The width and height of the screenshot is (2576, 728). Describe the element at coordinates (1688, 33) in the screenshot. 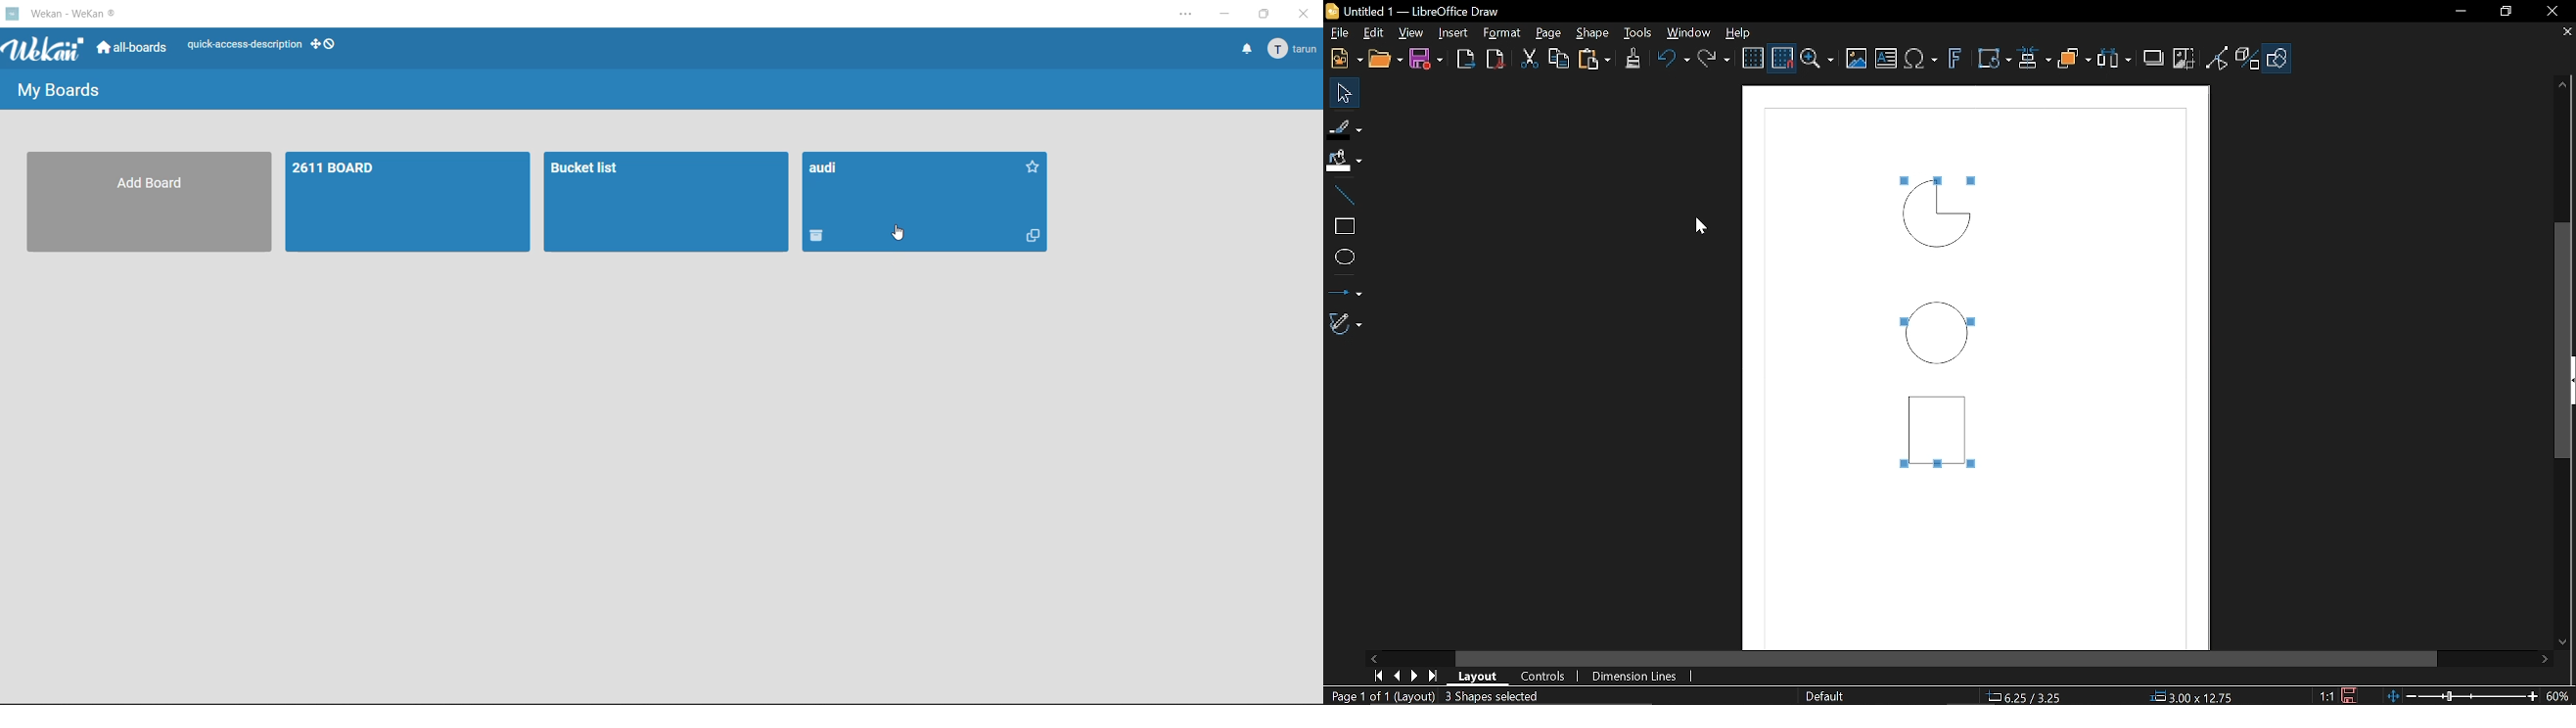

I see `Window` at that location.